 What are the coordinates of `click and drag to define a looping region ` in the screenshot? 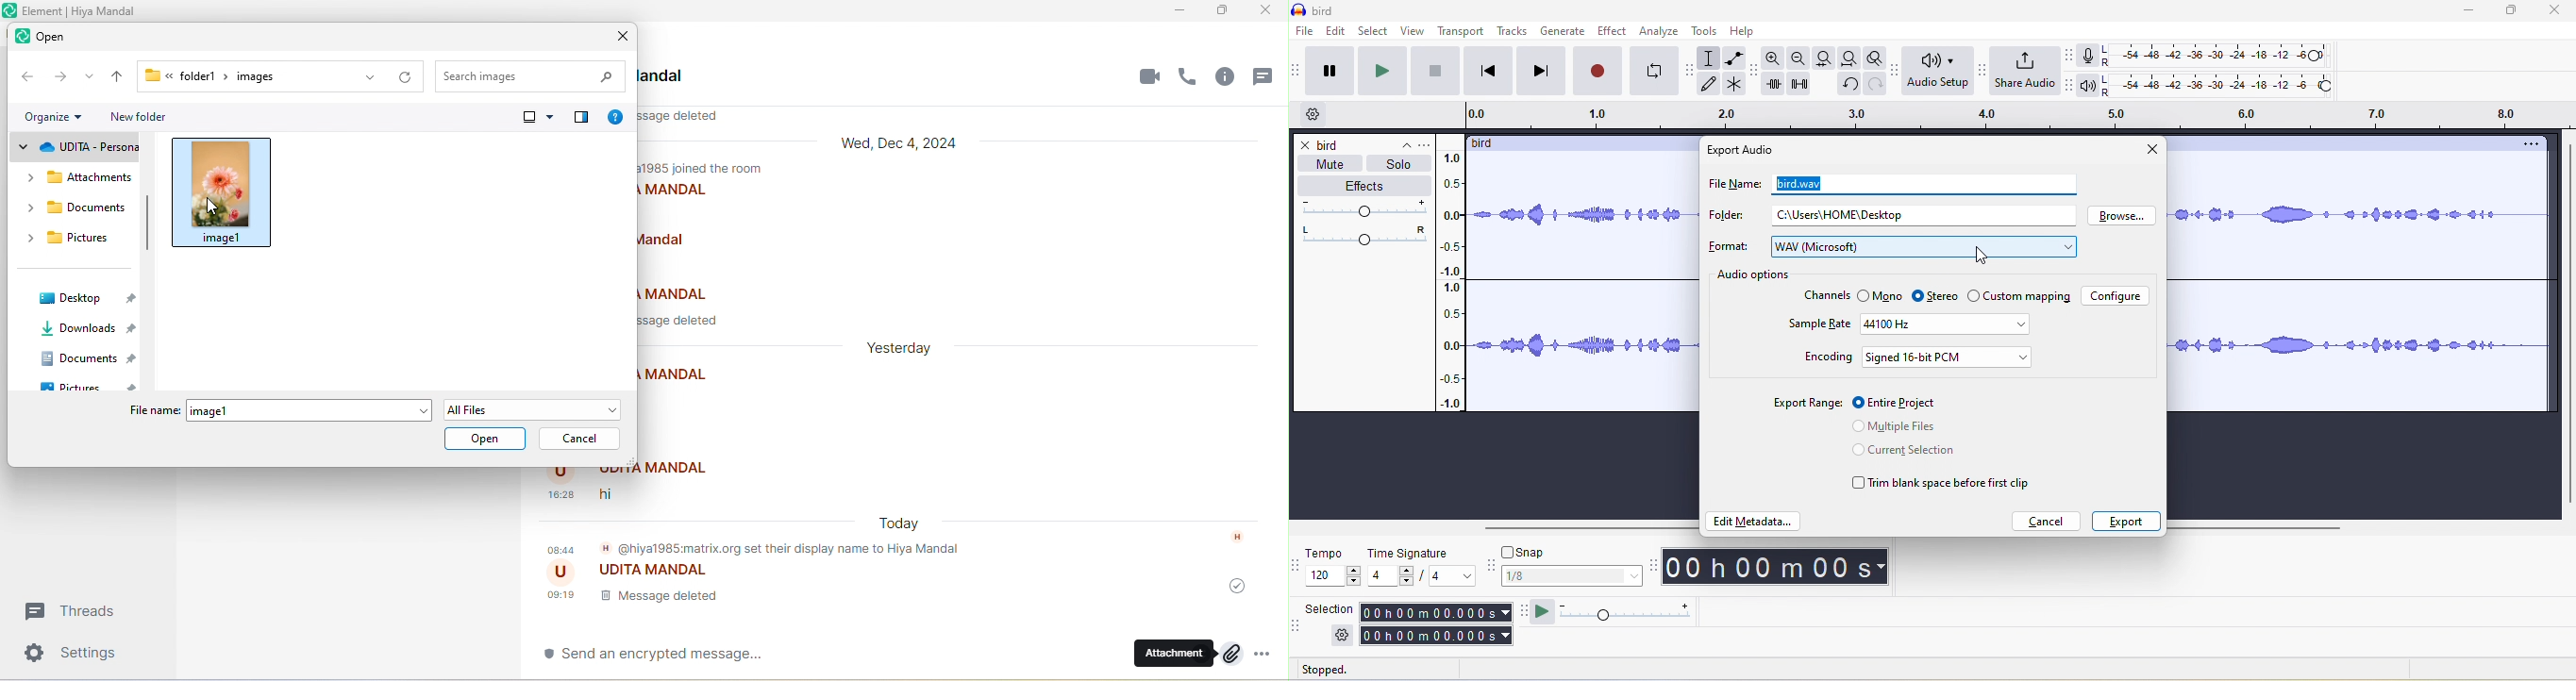 It's located at (2009, 116).